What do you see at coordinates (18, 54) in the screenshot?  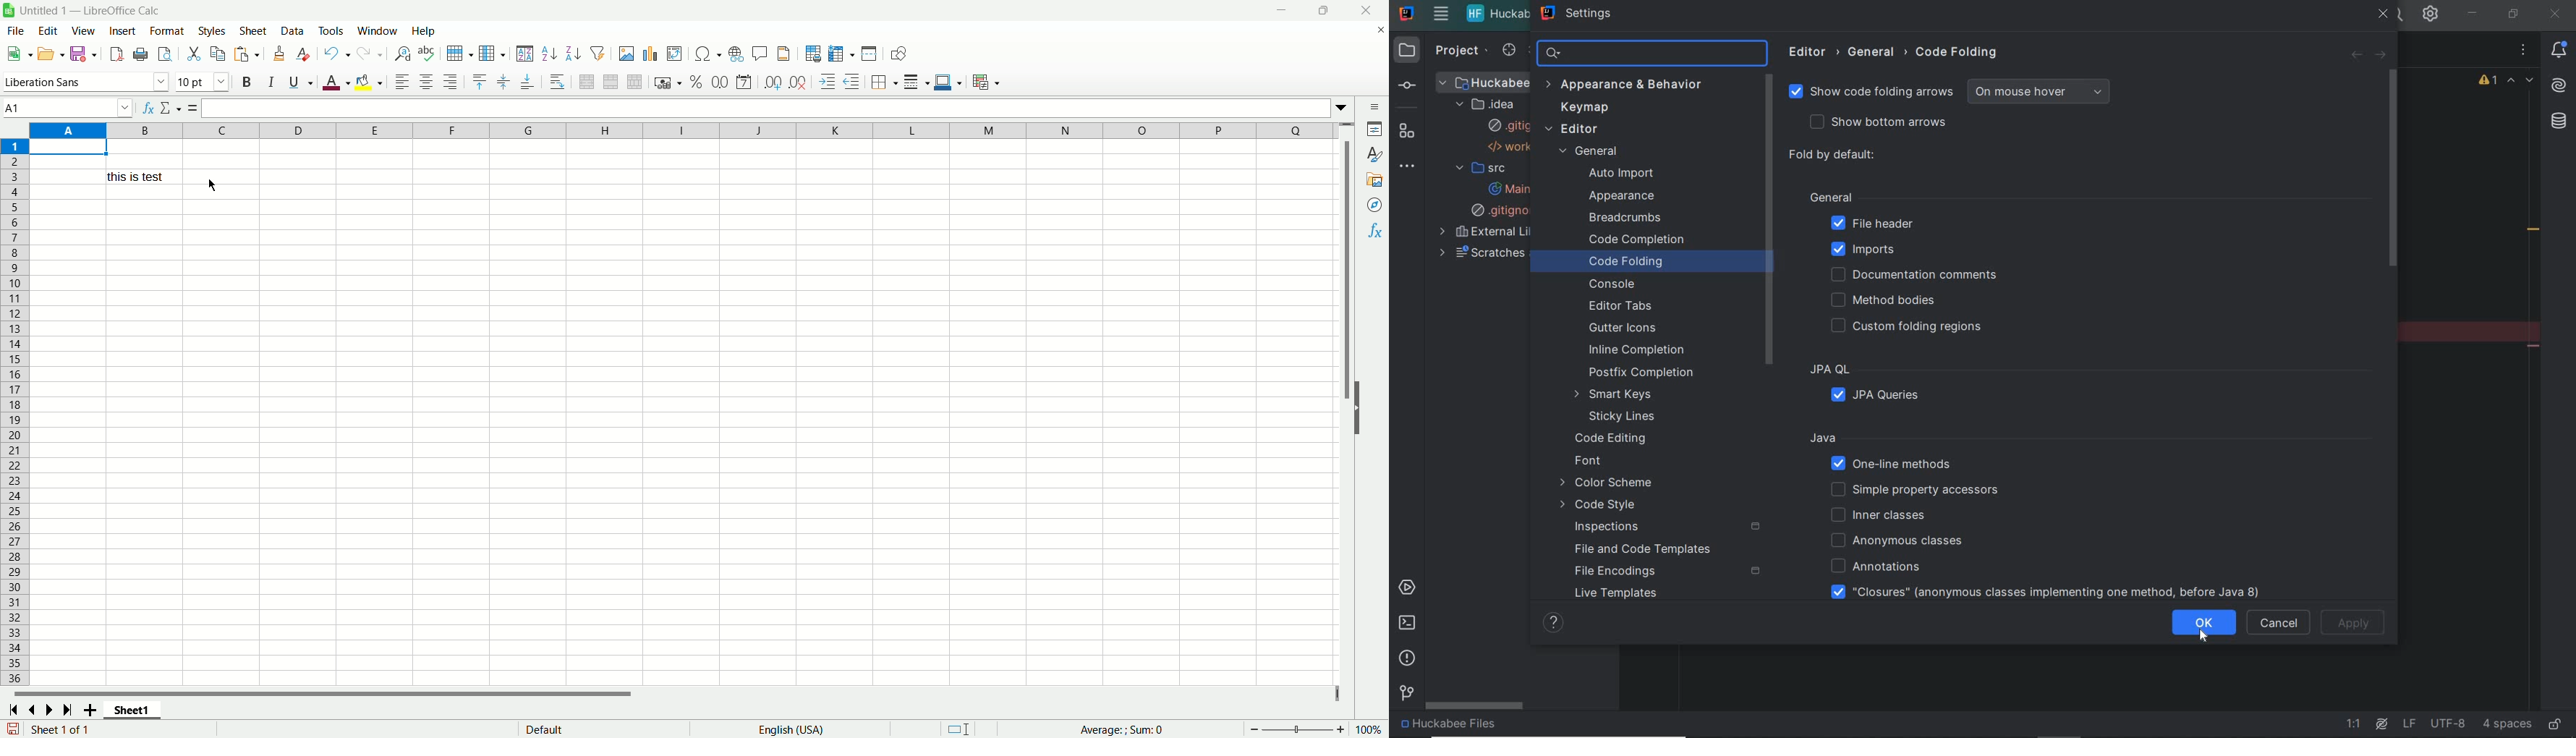 I see `new` at bounding box center [18, 54].